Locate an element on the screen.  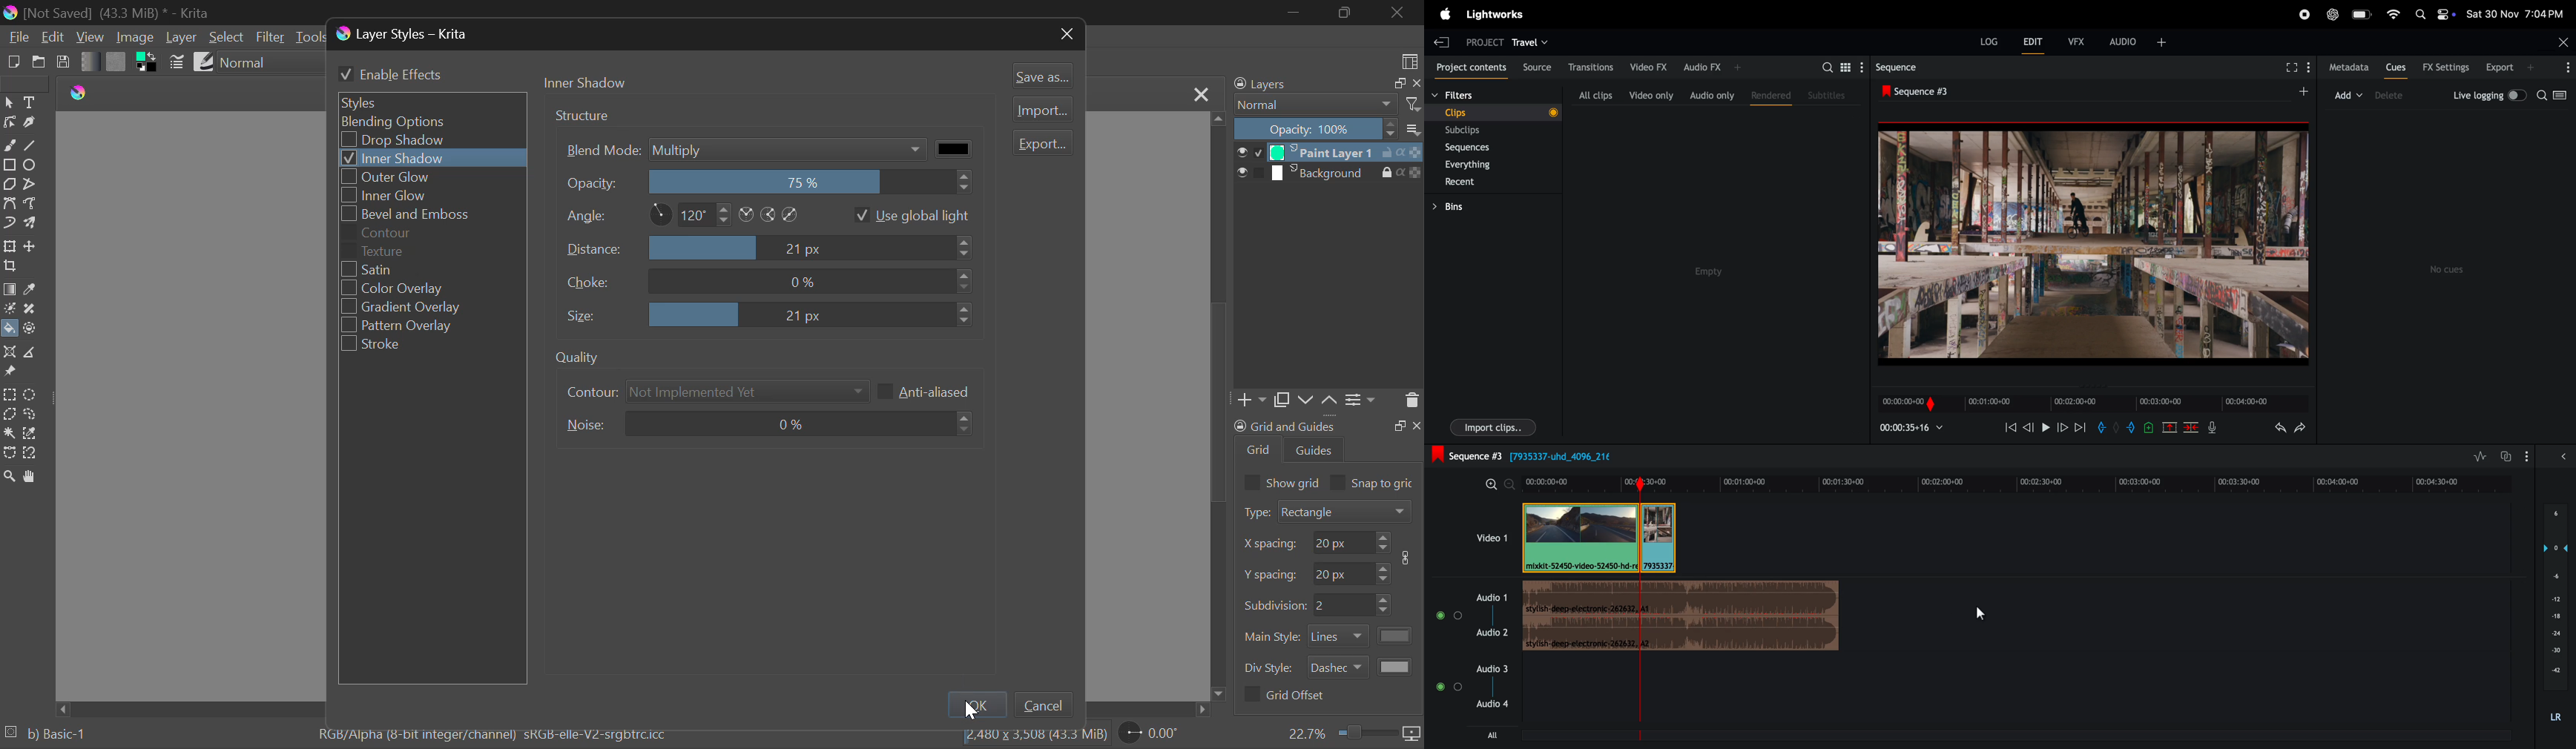
Transform Layer is located at coordinates (9, 246).